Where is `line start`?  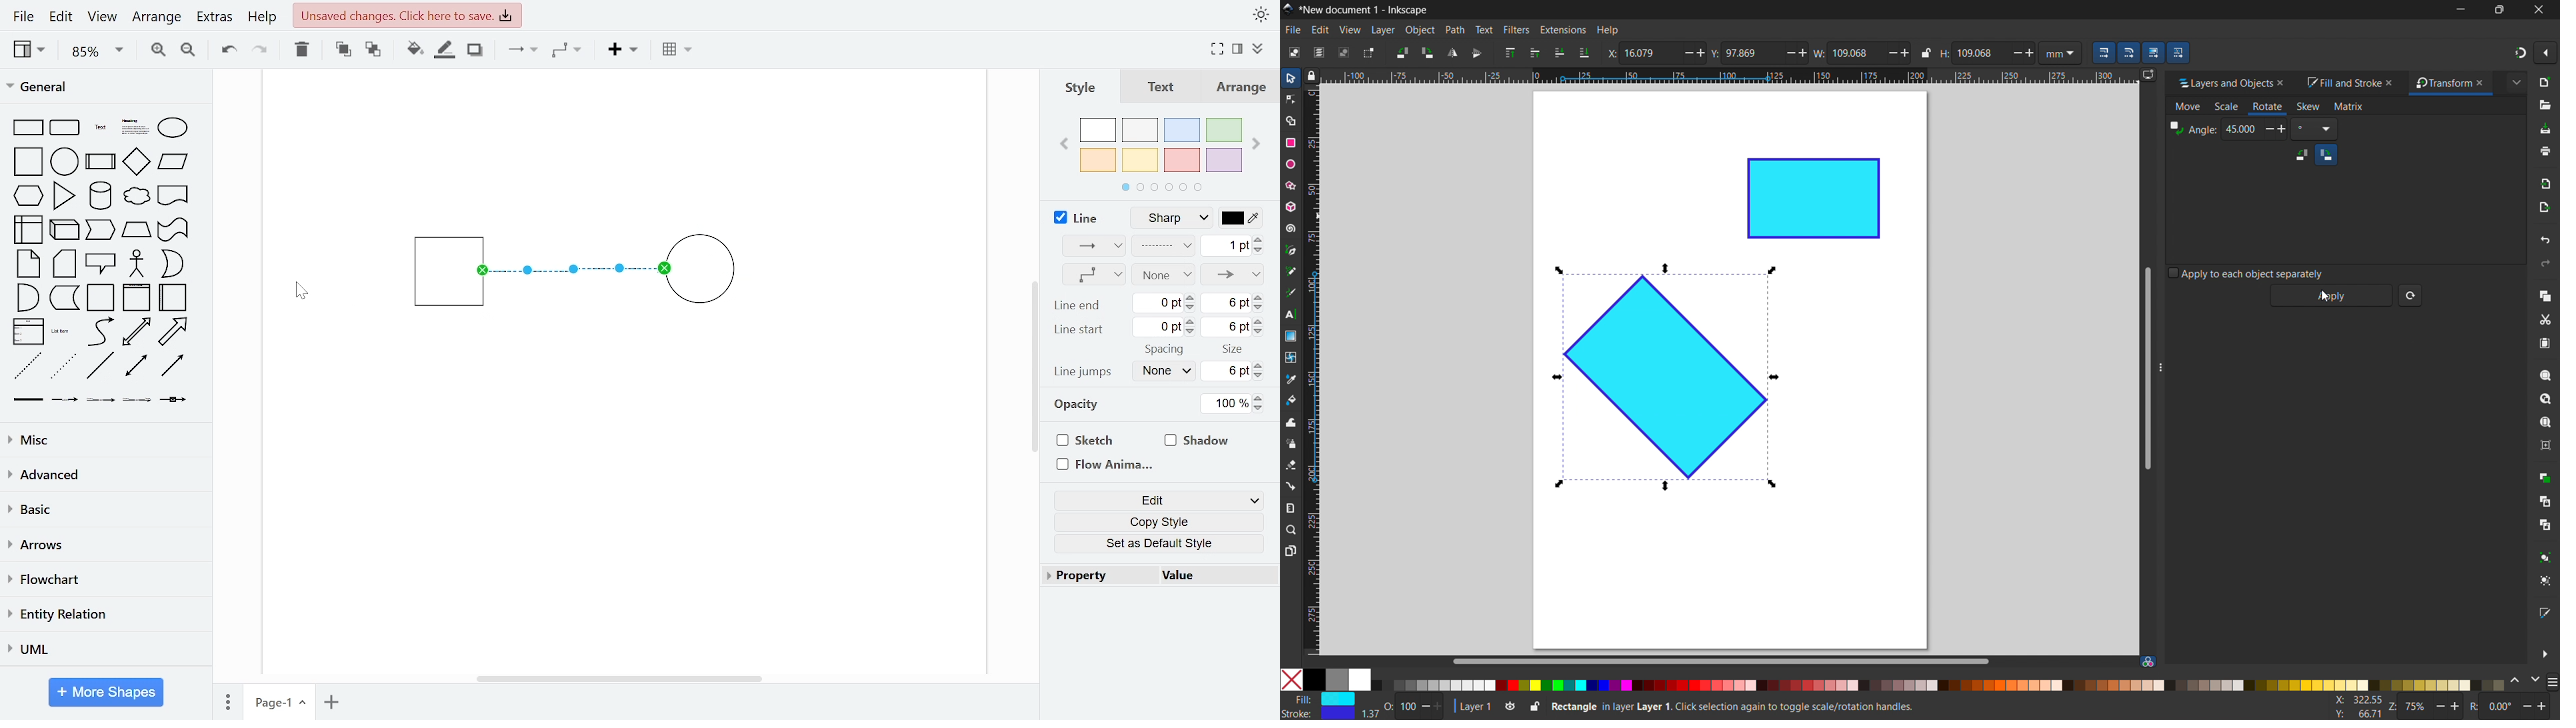 line start is located at coordinates (1077, 329).